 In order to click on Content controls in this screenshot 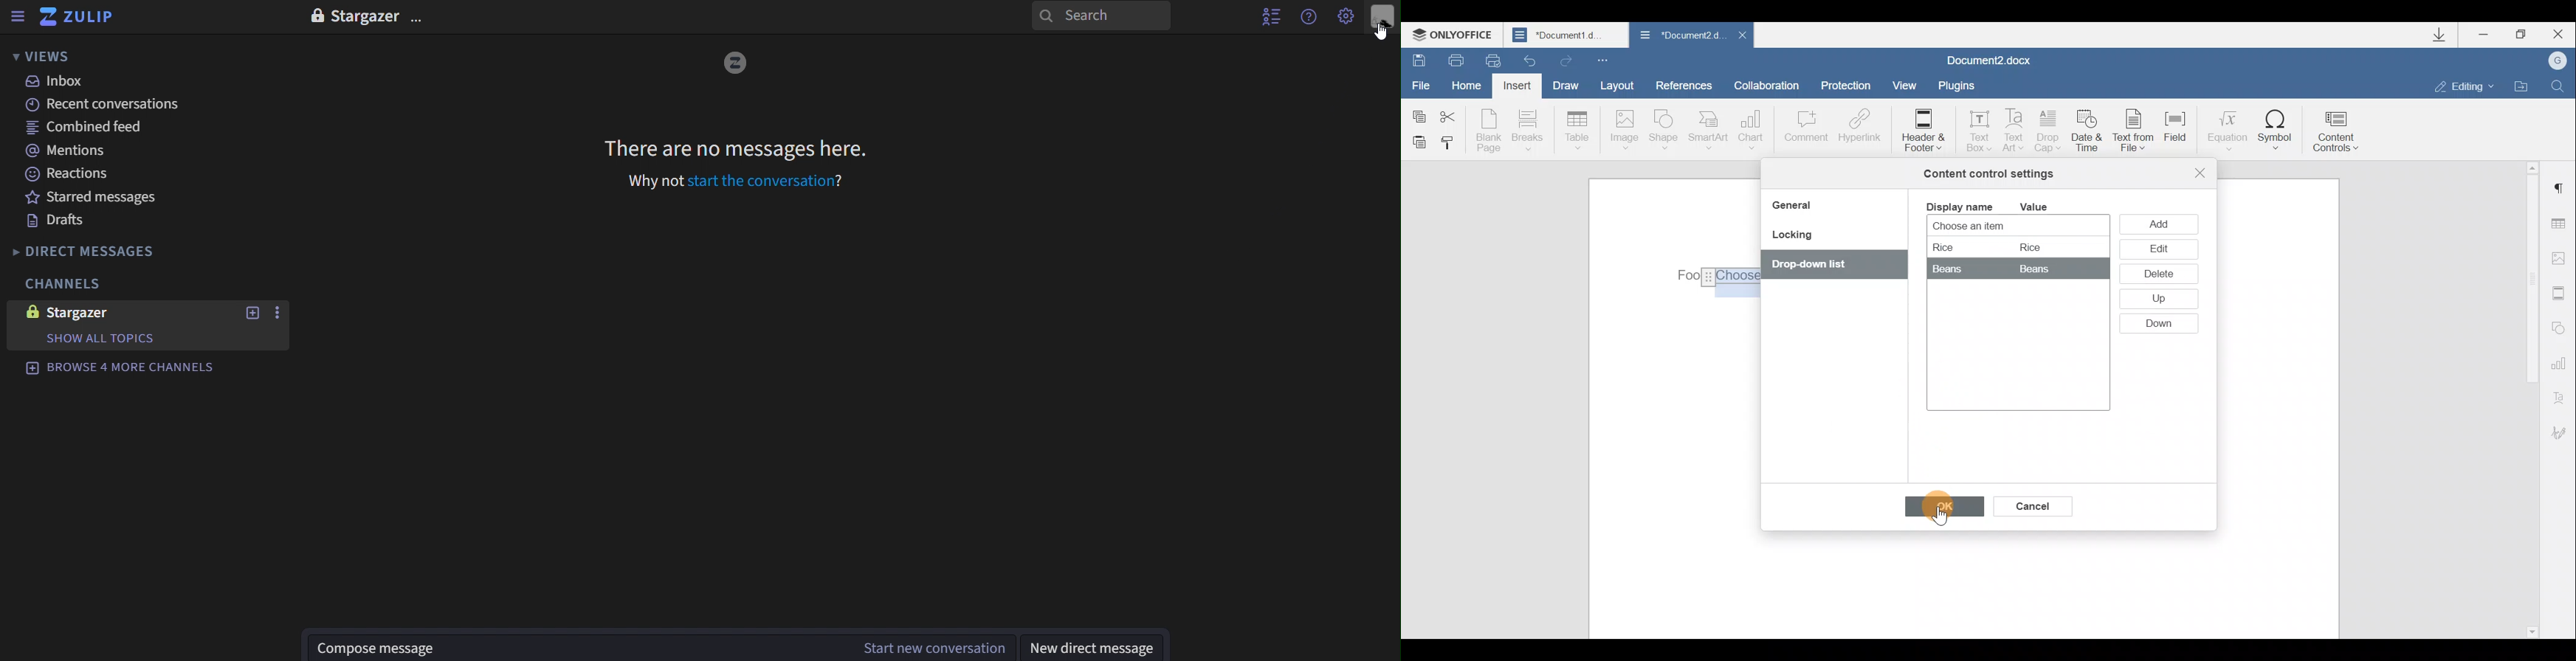, I will do `click(2341, 127)`.